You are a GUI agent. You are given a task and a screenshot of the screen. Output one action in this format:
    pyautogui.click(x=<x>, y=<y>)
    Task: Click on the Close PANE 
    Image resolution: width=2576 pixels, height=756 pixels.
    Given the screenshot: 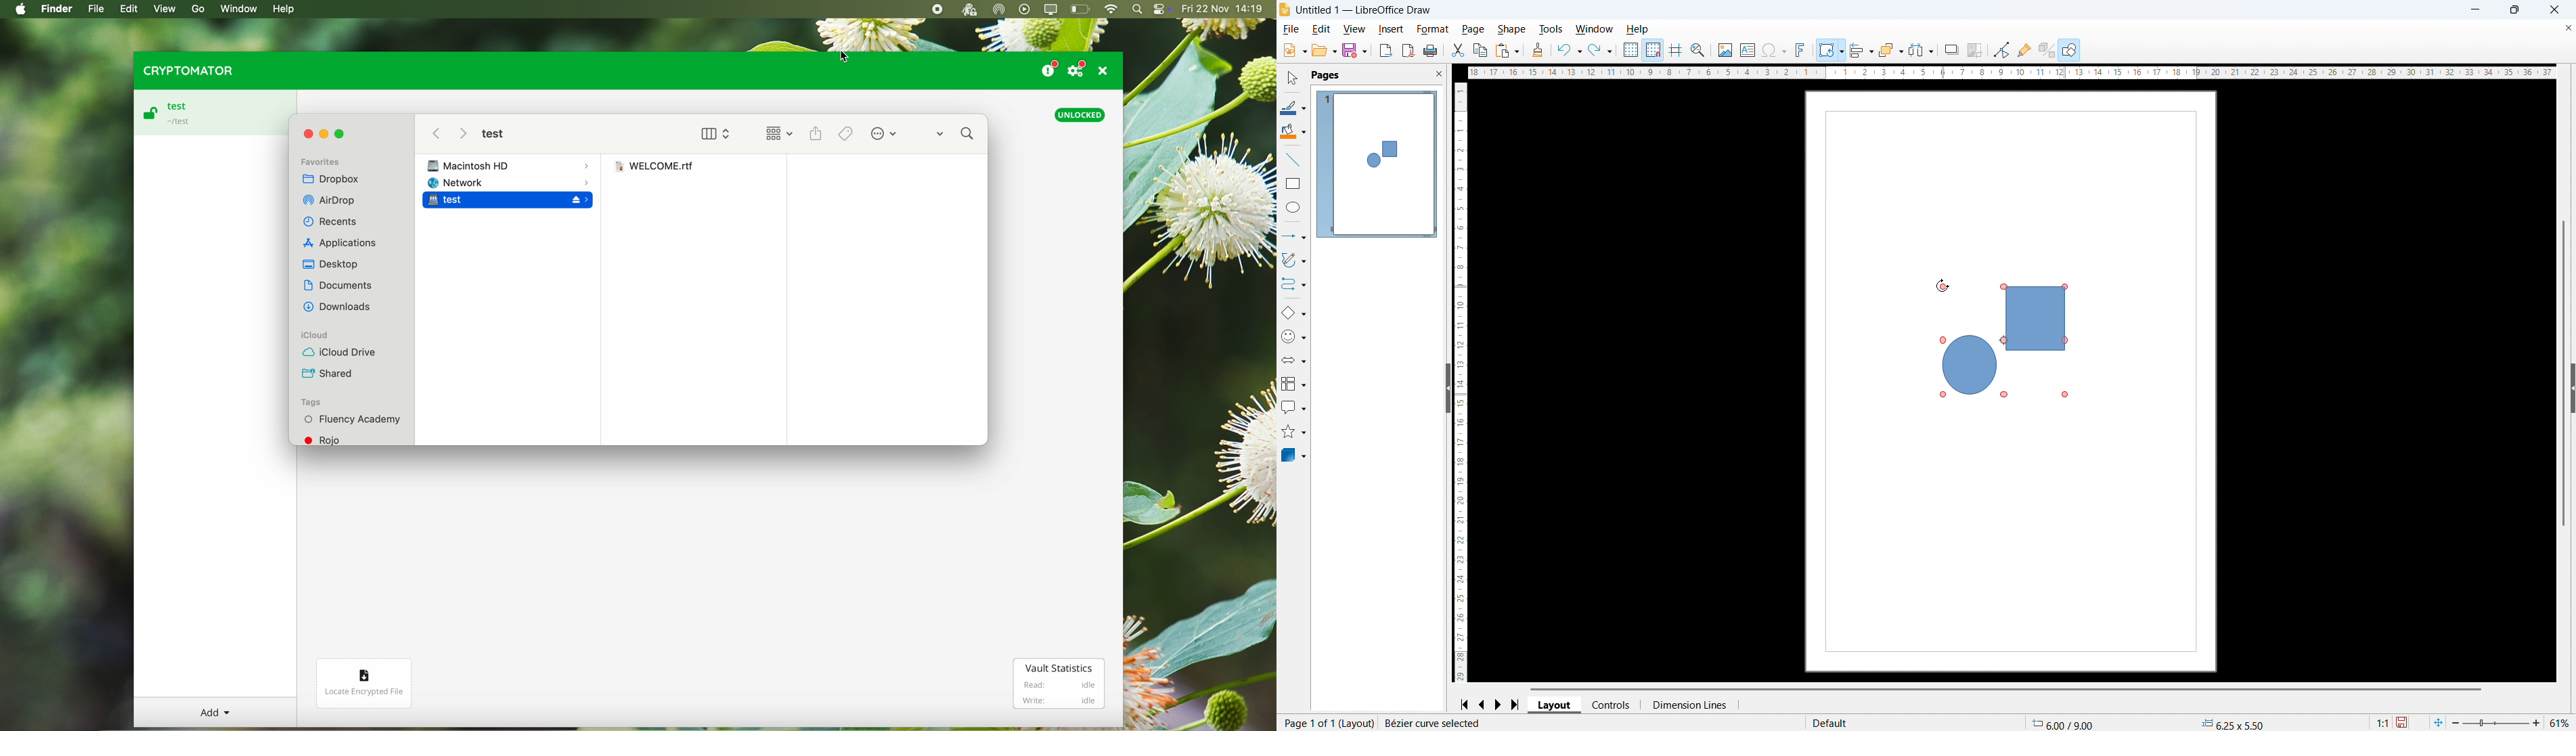 What is the action you would take?
    pyautogui.click(x=1439, y=73)
    